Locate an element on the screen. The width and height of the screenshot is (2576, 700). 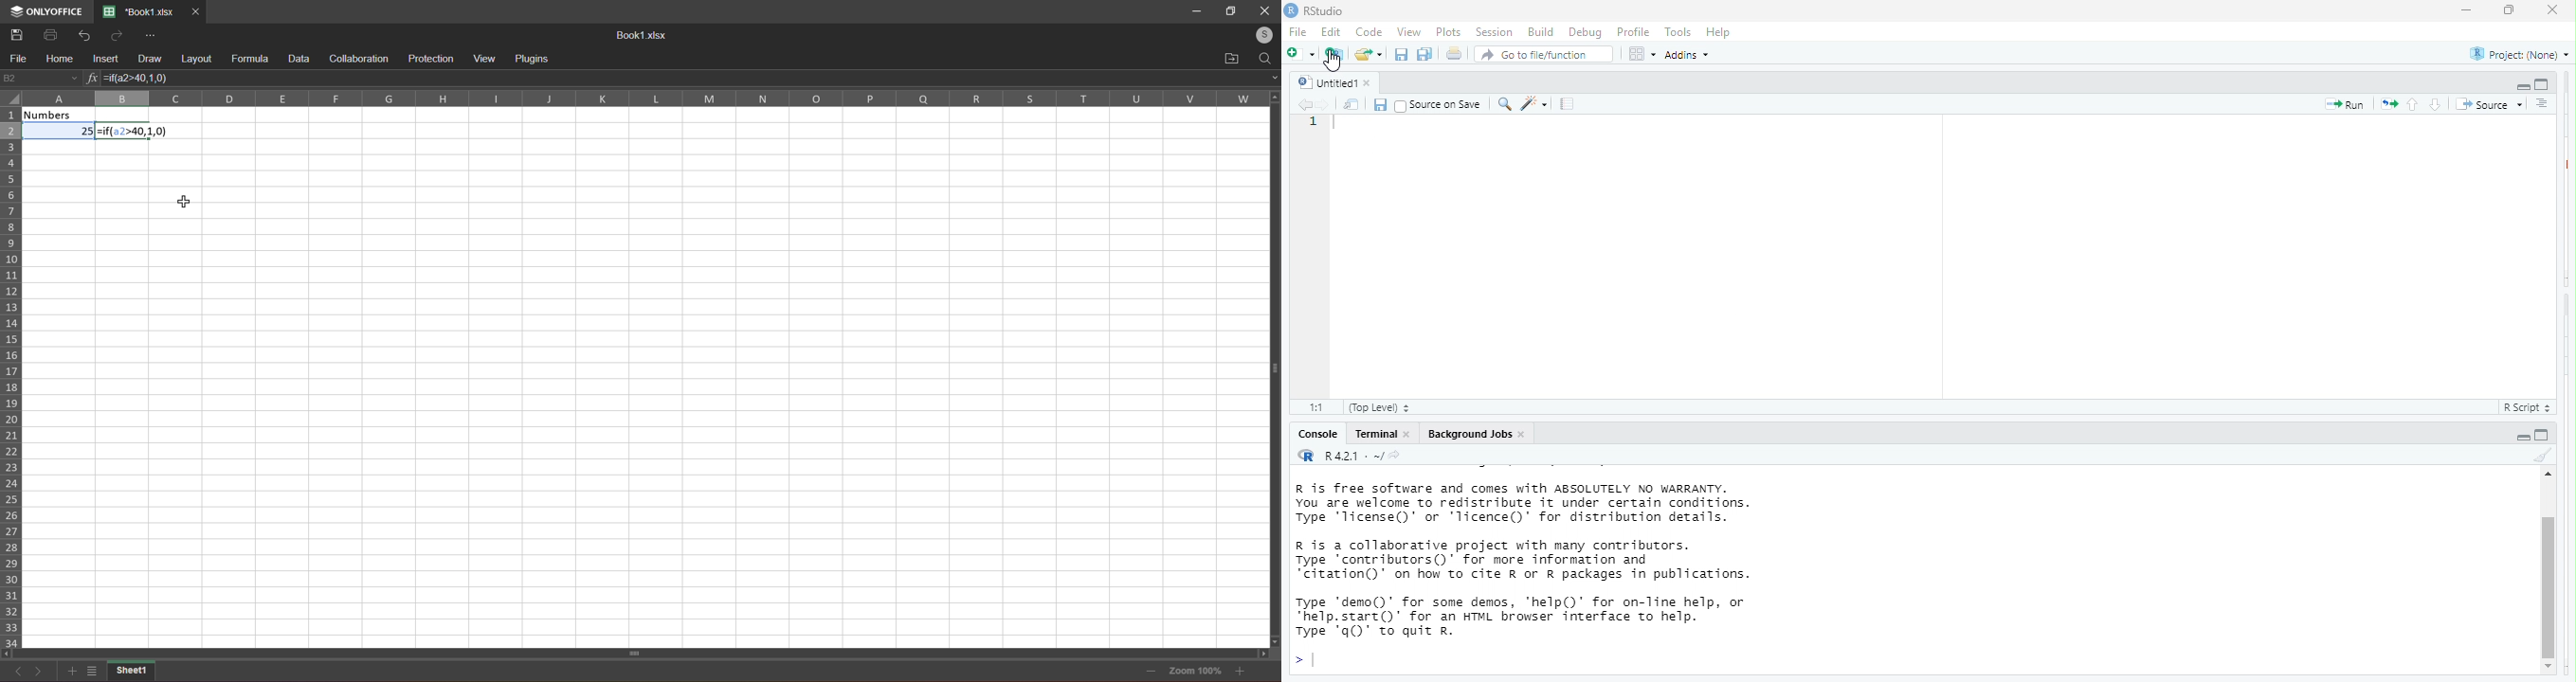
 project: (None) is located at coordinates (2518, 56).